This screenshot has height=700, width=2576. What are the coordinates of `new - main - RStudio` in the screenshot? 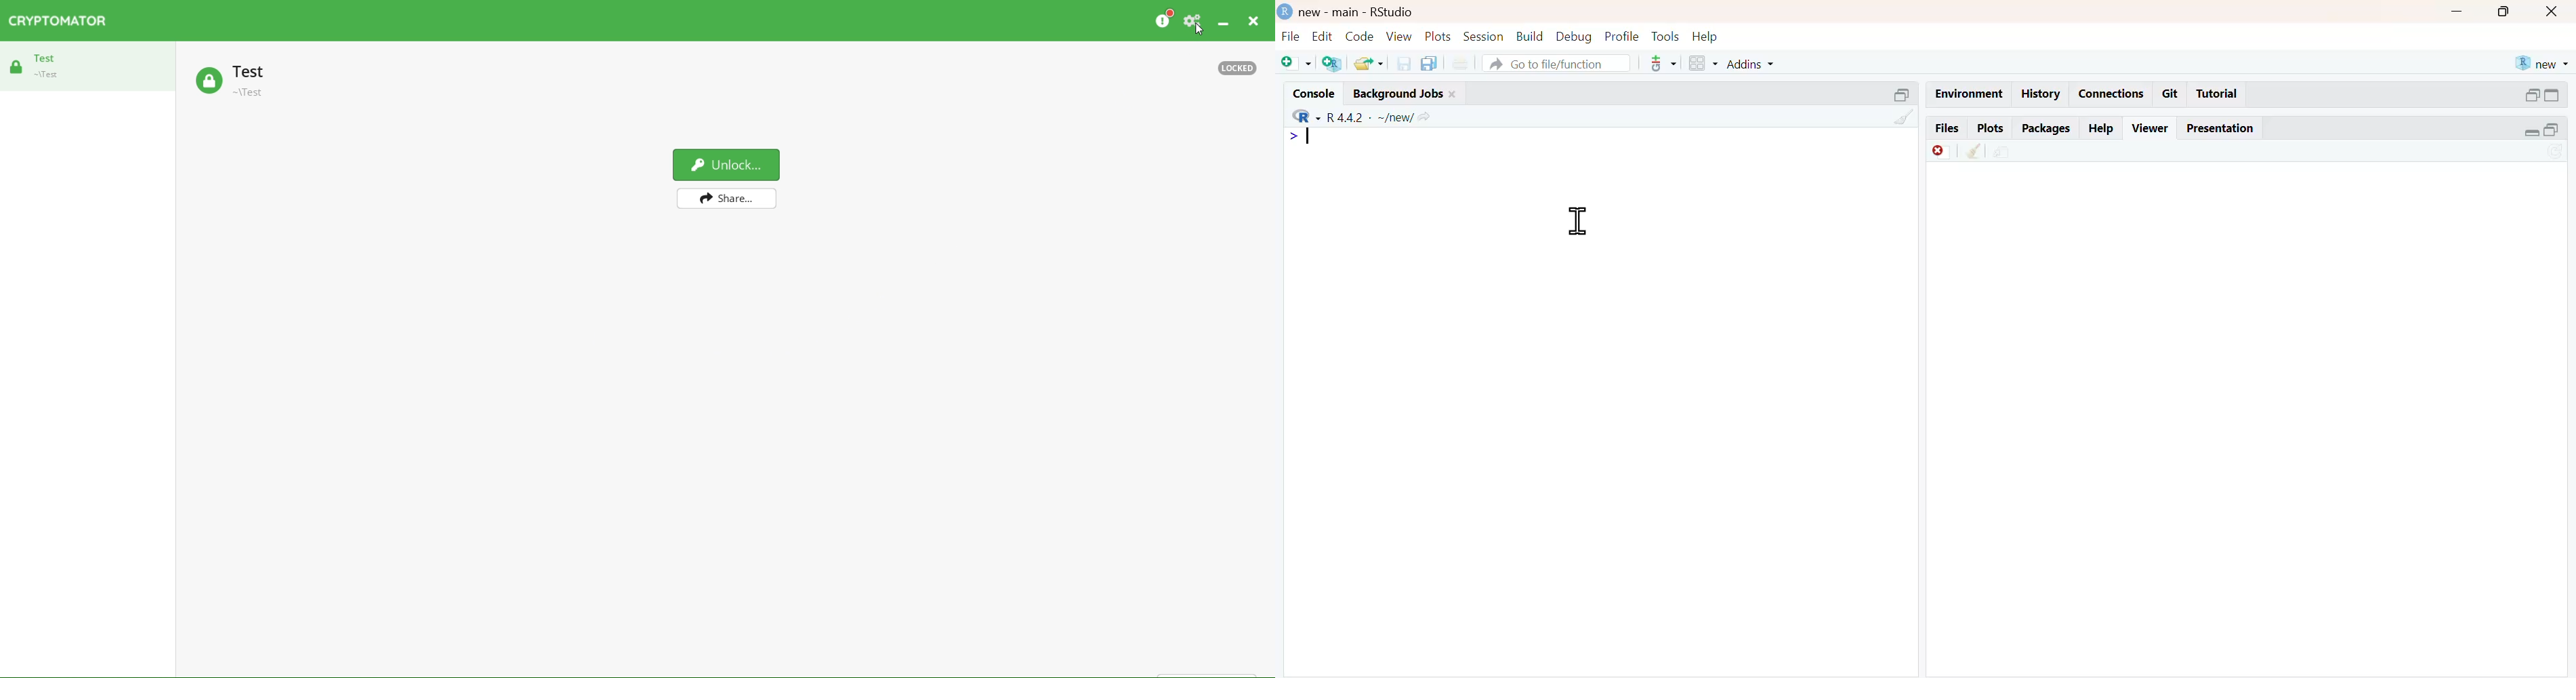 It's located at (1358, 13).